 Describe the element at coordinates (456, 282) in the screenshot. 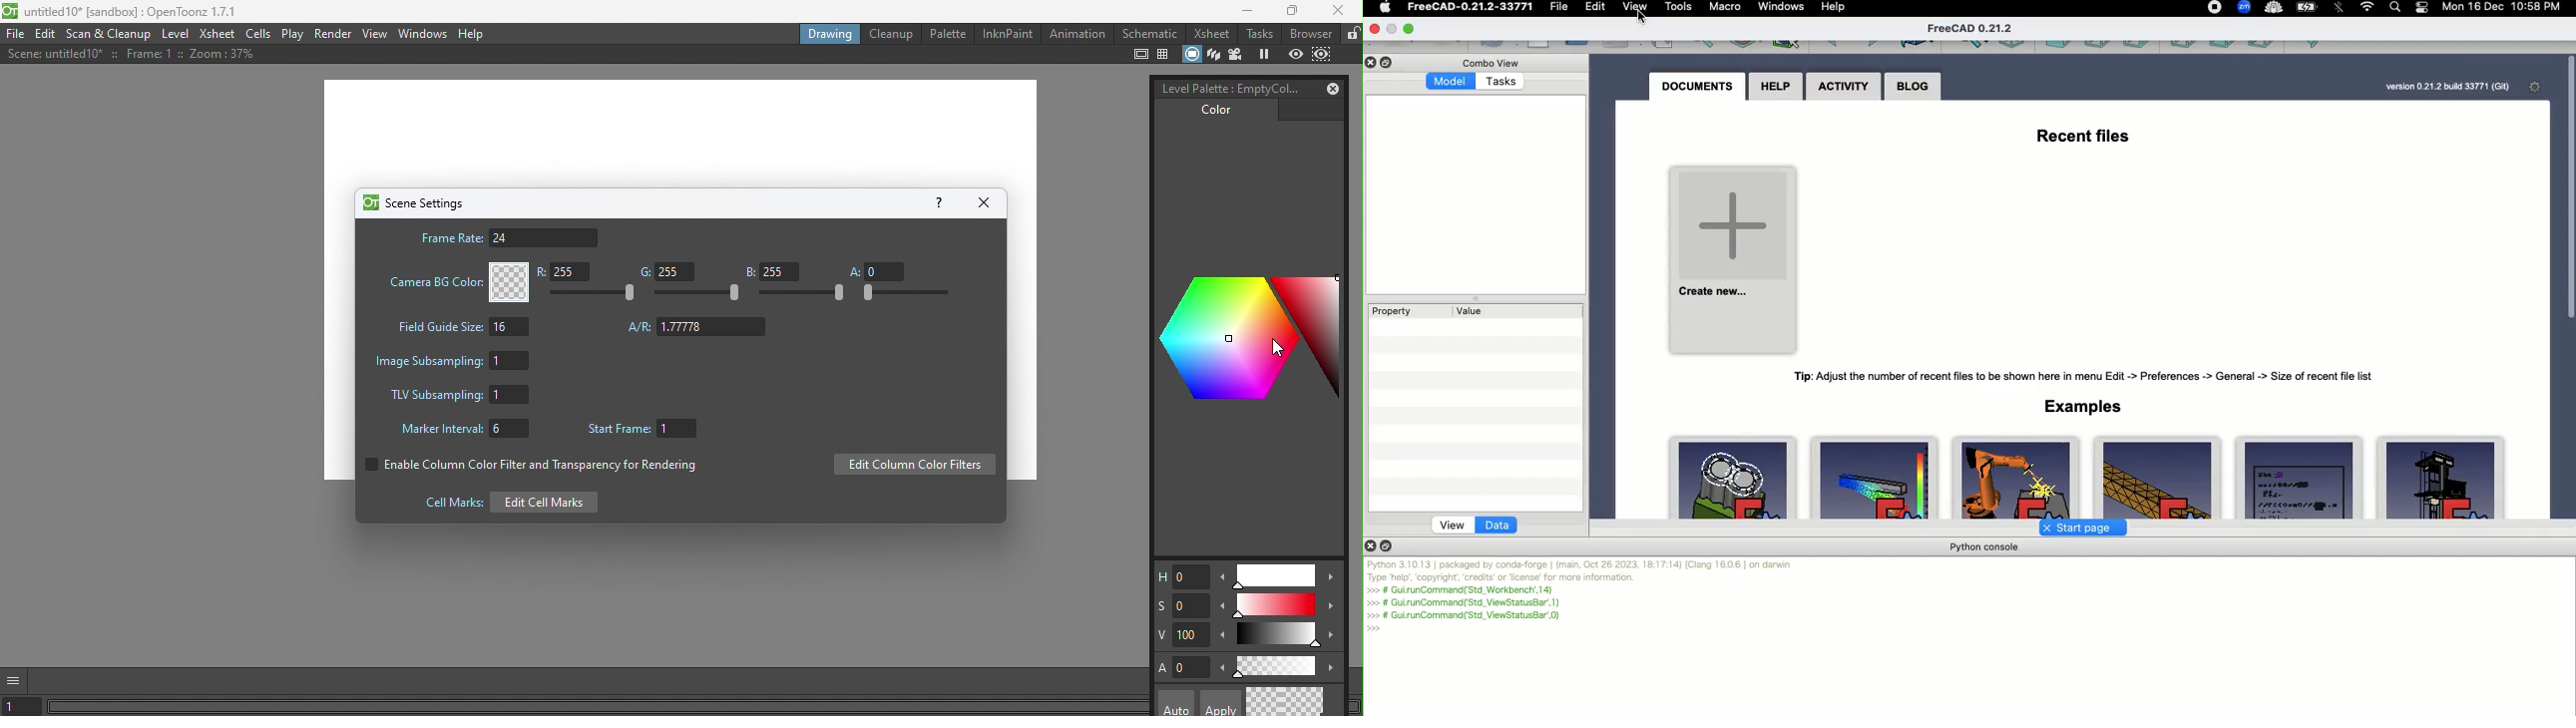

I see `Camera BG color` at that location.